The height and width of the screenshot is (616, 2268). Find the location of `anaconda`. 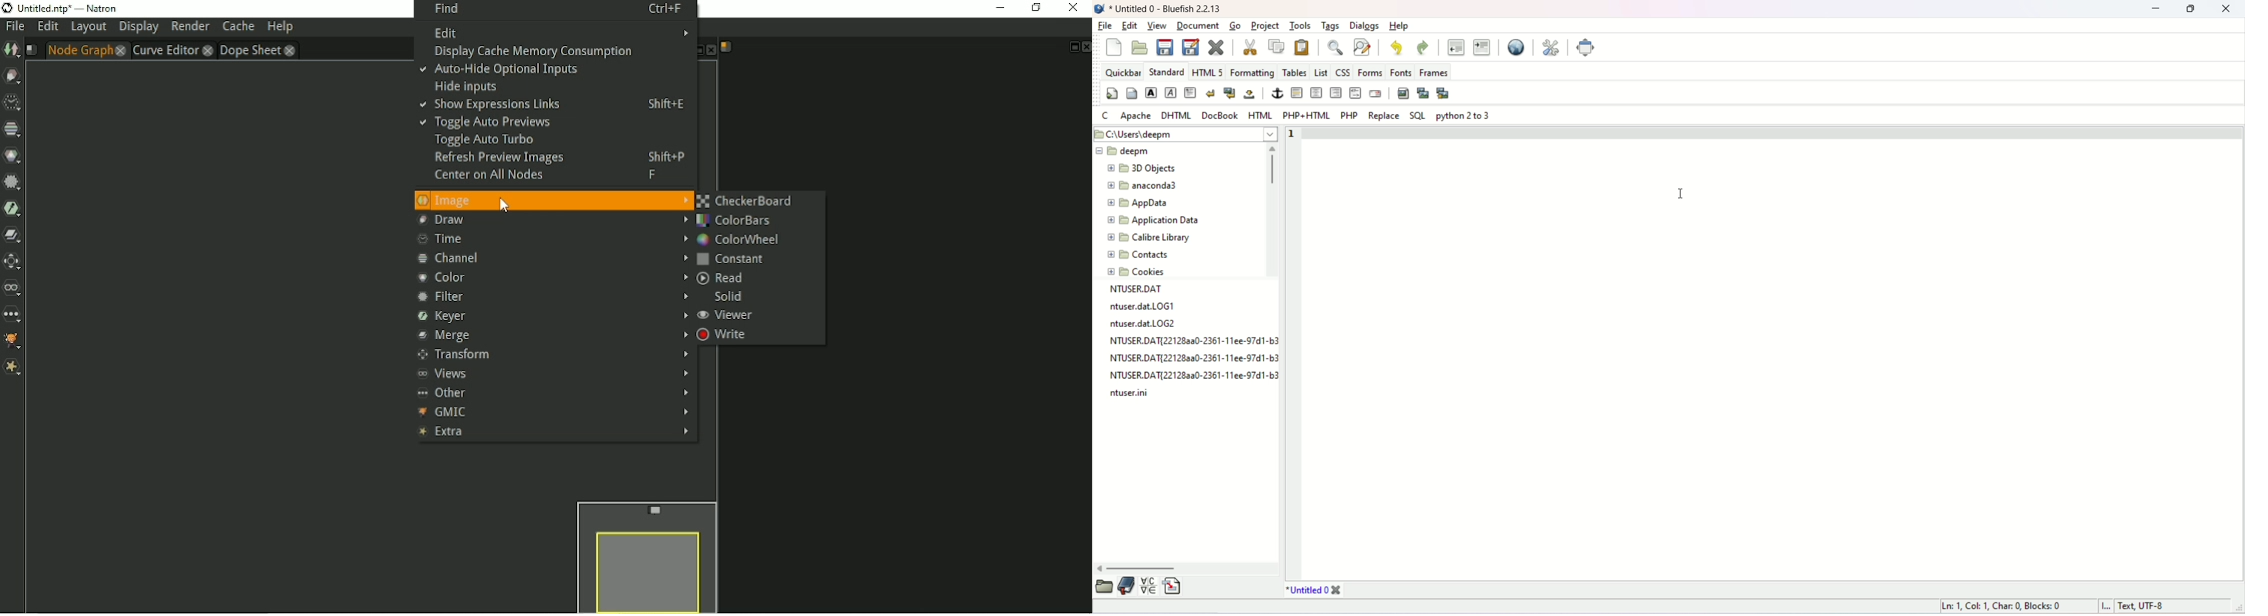

anaconda is located at coordinates (1141, 188).